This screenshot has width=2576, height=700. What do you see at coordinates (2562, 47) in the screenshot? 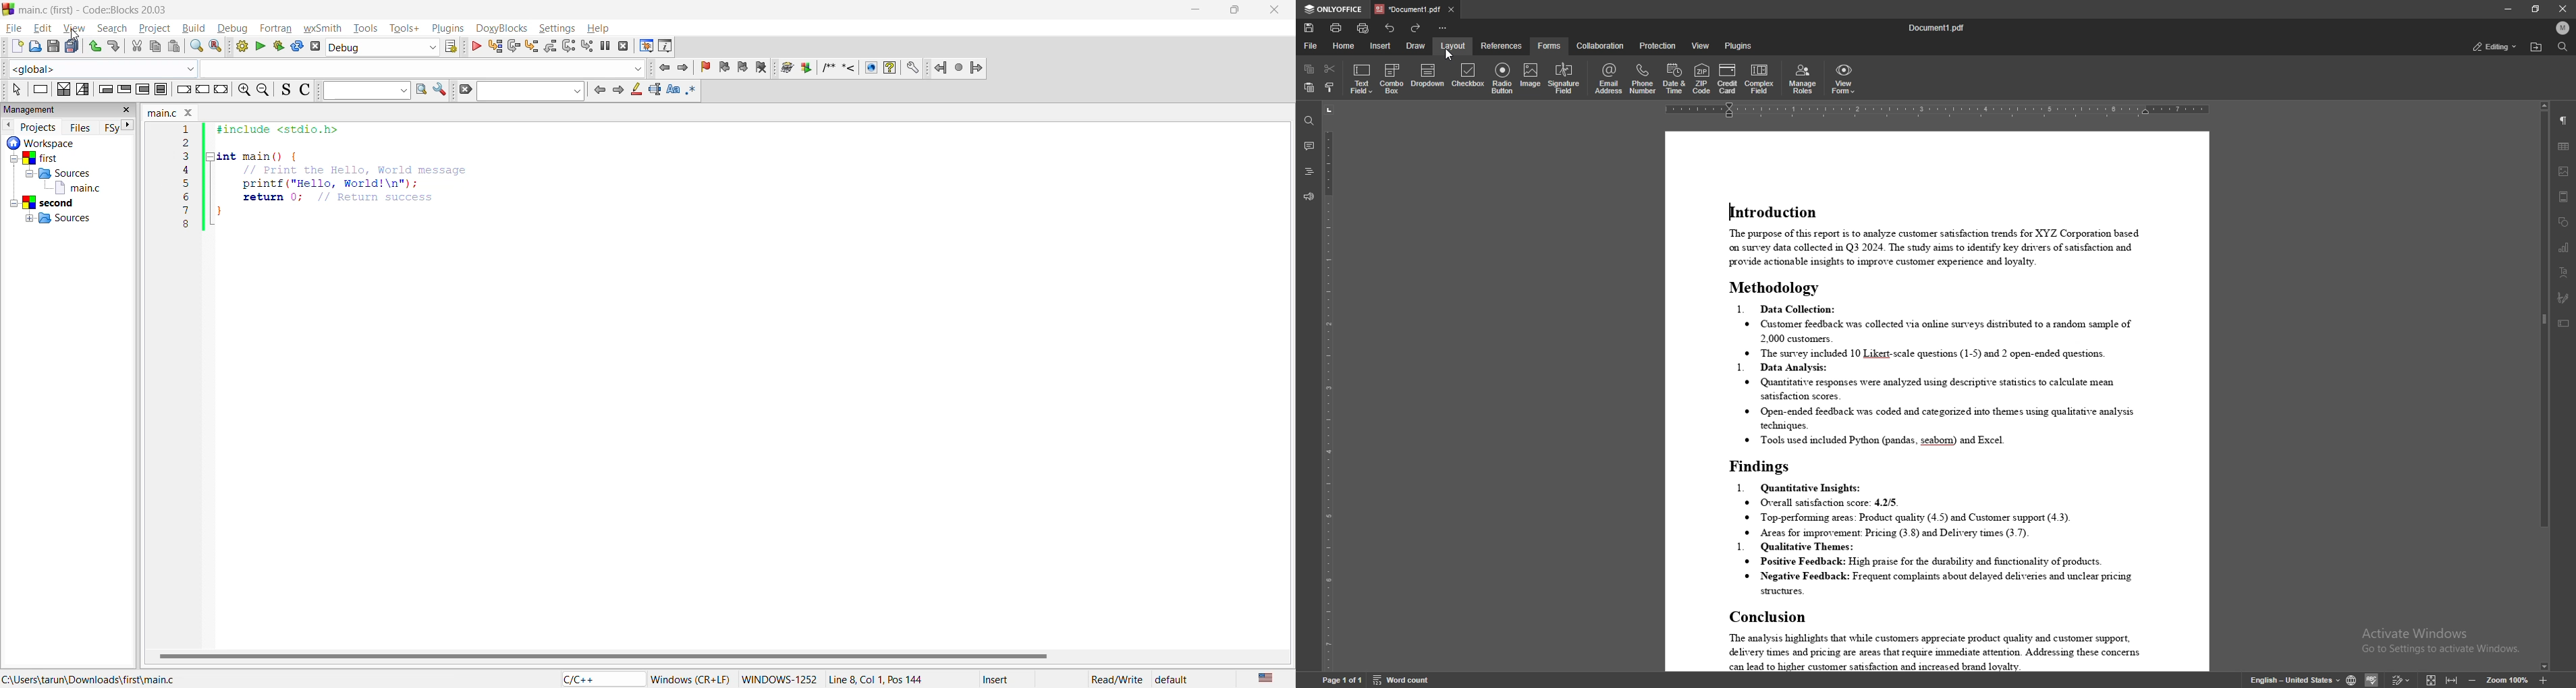
I see `find` at bounding box center [2562, 47].